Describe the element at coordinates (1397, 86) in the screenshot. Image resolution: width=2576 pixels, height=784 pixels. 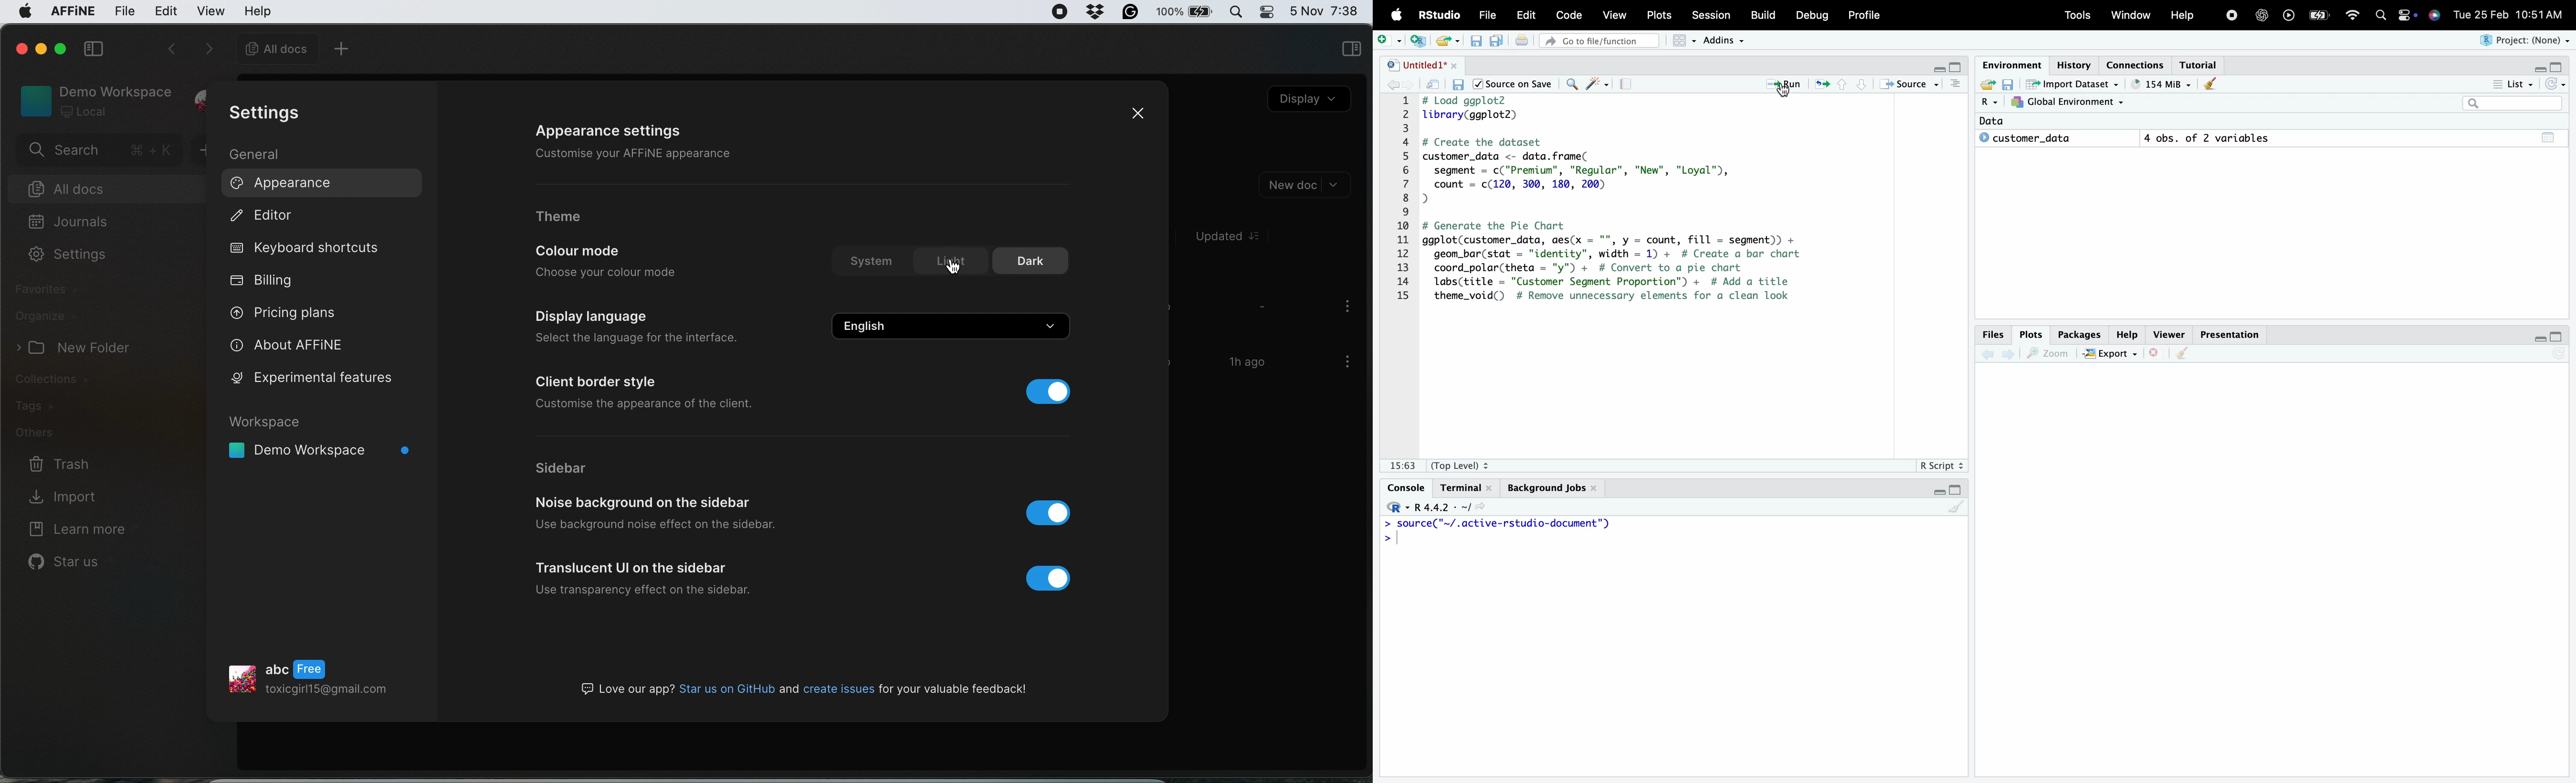
I see `back` at that location.